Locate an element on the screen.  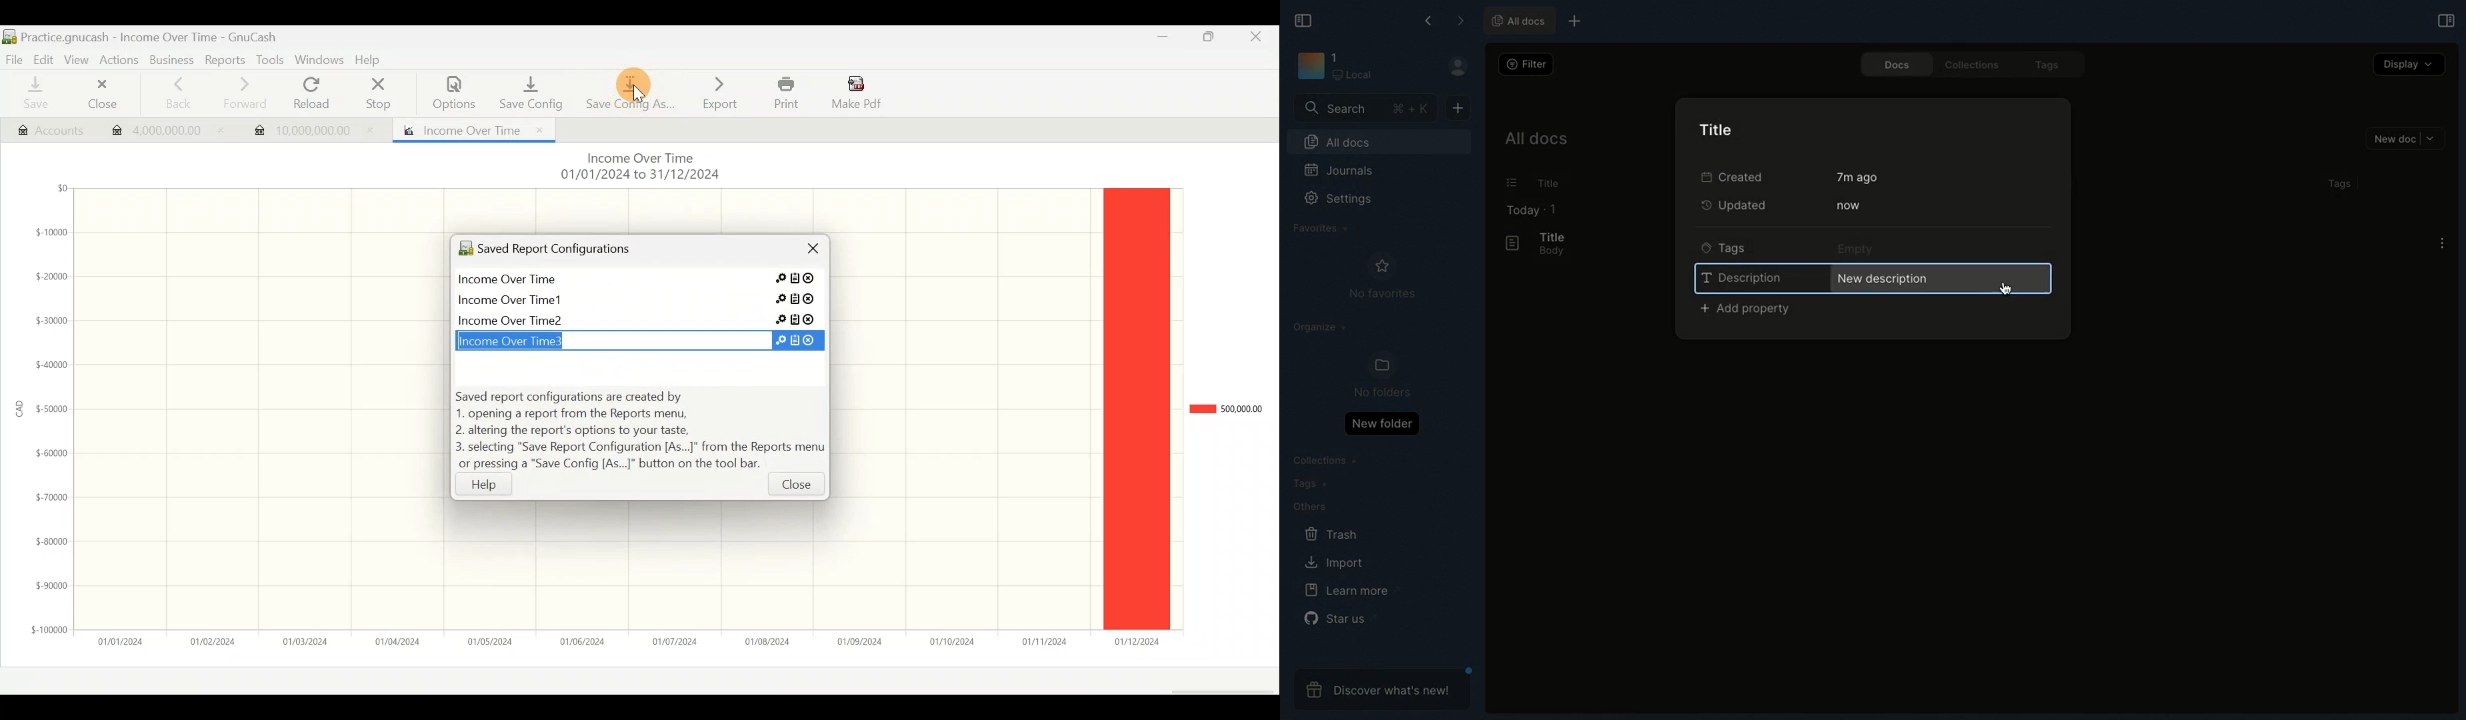
Star us is located at coordinates (1338, 618).